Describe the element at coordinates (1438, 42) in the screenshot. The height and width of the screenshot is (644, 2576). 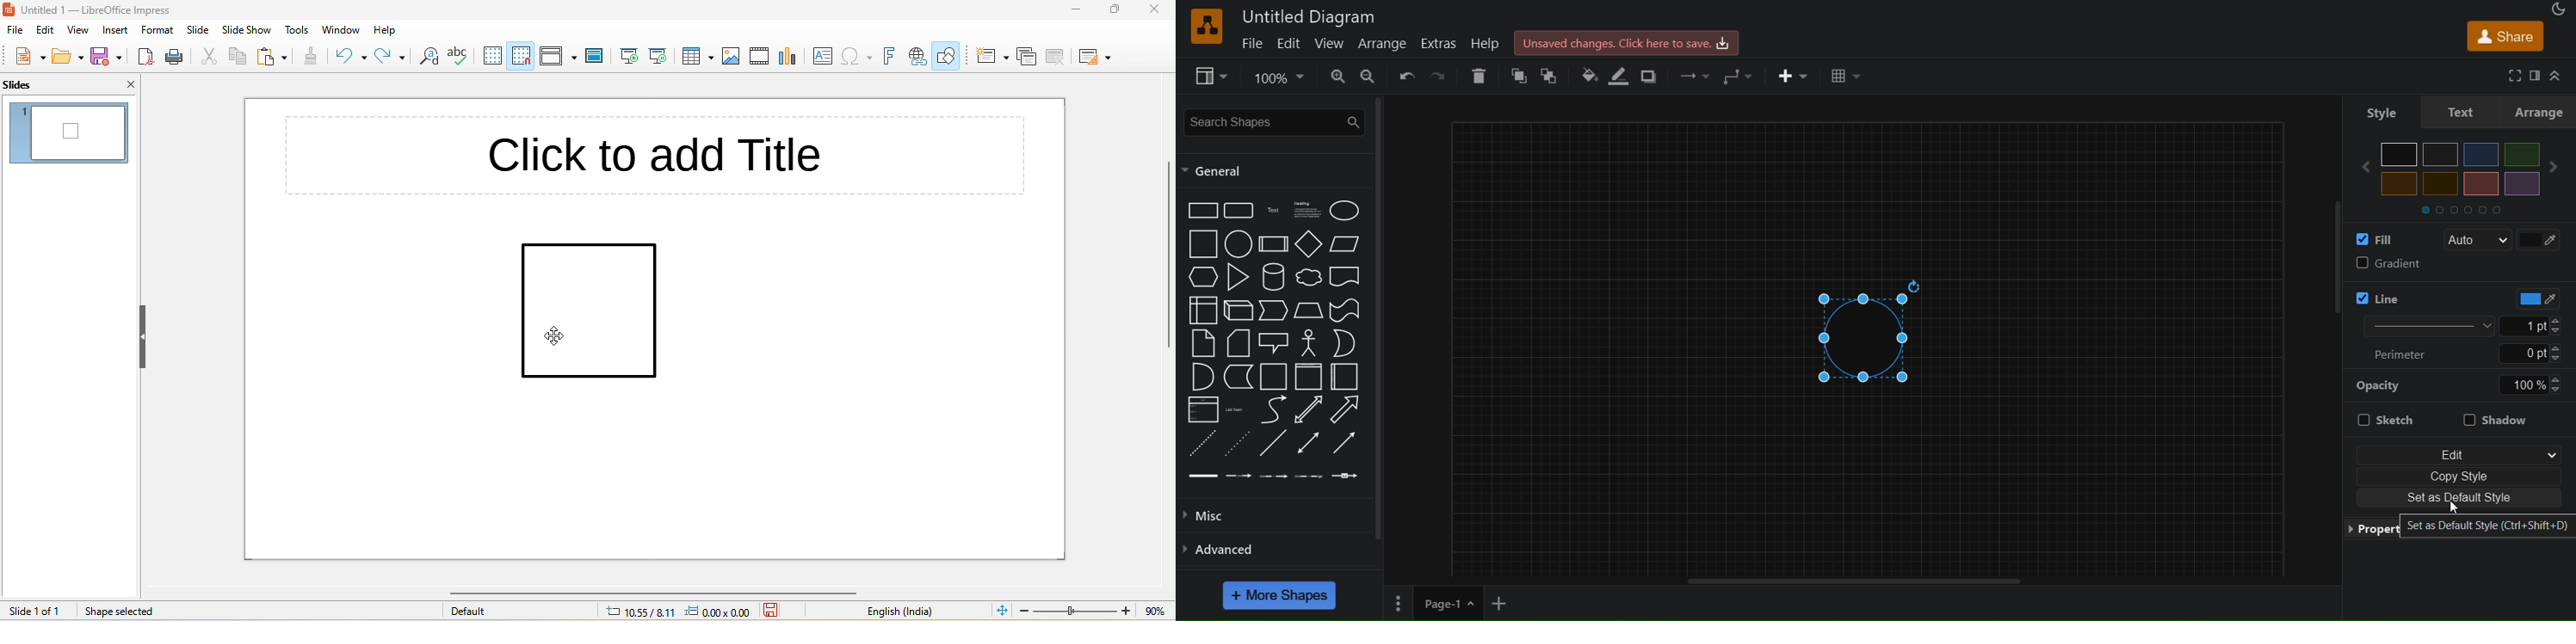
I see `extras` at that location.